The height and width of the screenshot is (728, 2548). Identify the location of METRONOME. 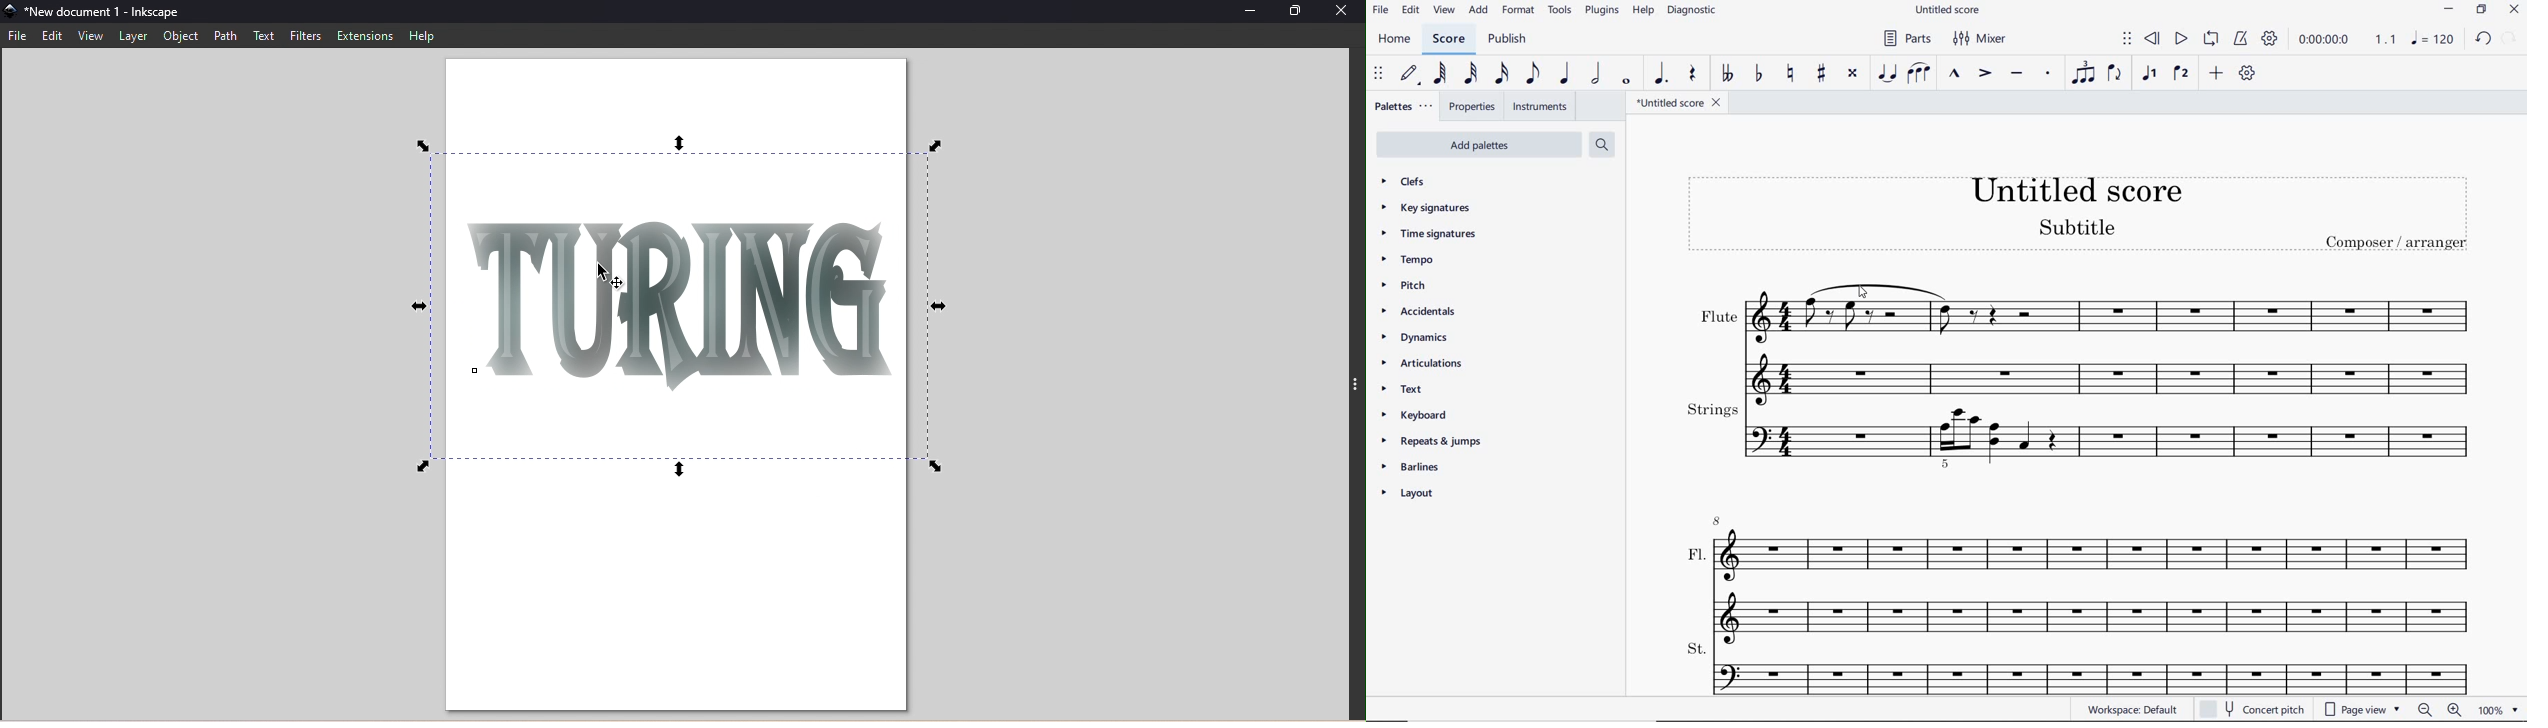
(2241, 39).